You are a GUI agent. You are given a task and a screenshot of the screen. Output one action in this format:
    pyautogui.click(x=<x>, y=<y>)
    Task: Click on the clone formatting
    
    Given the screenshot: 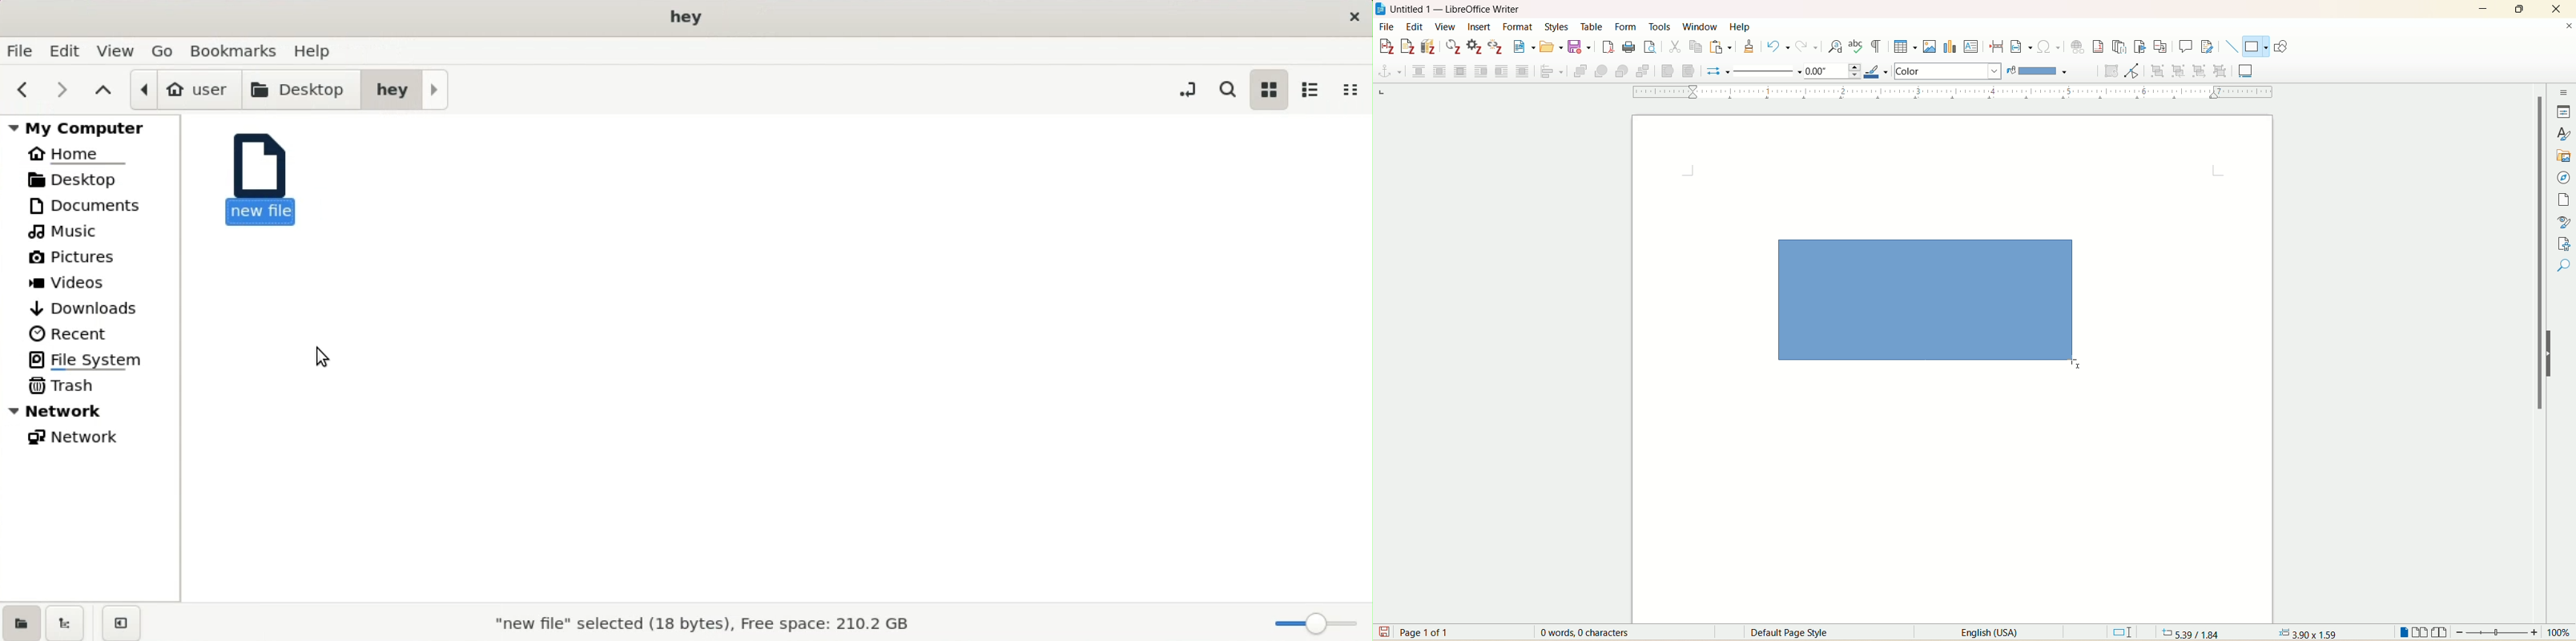 What is the action you would take?
    pyautogui.click(x=1749, y=46)
    